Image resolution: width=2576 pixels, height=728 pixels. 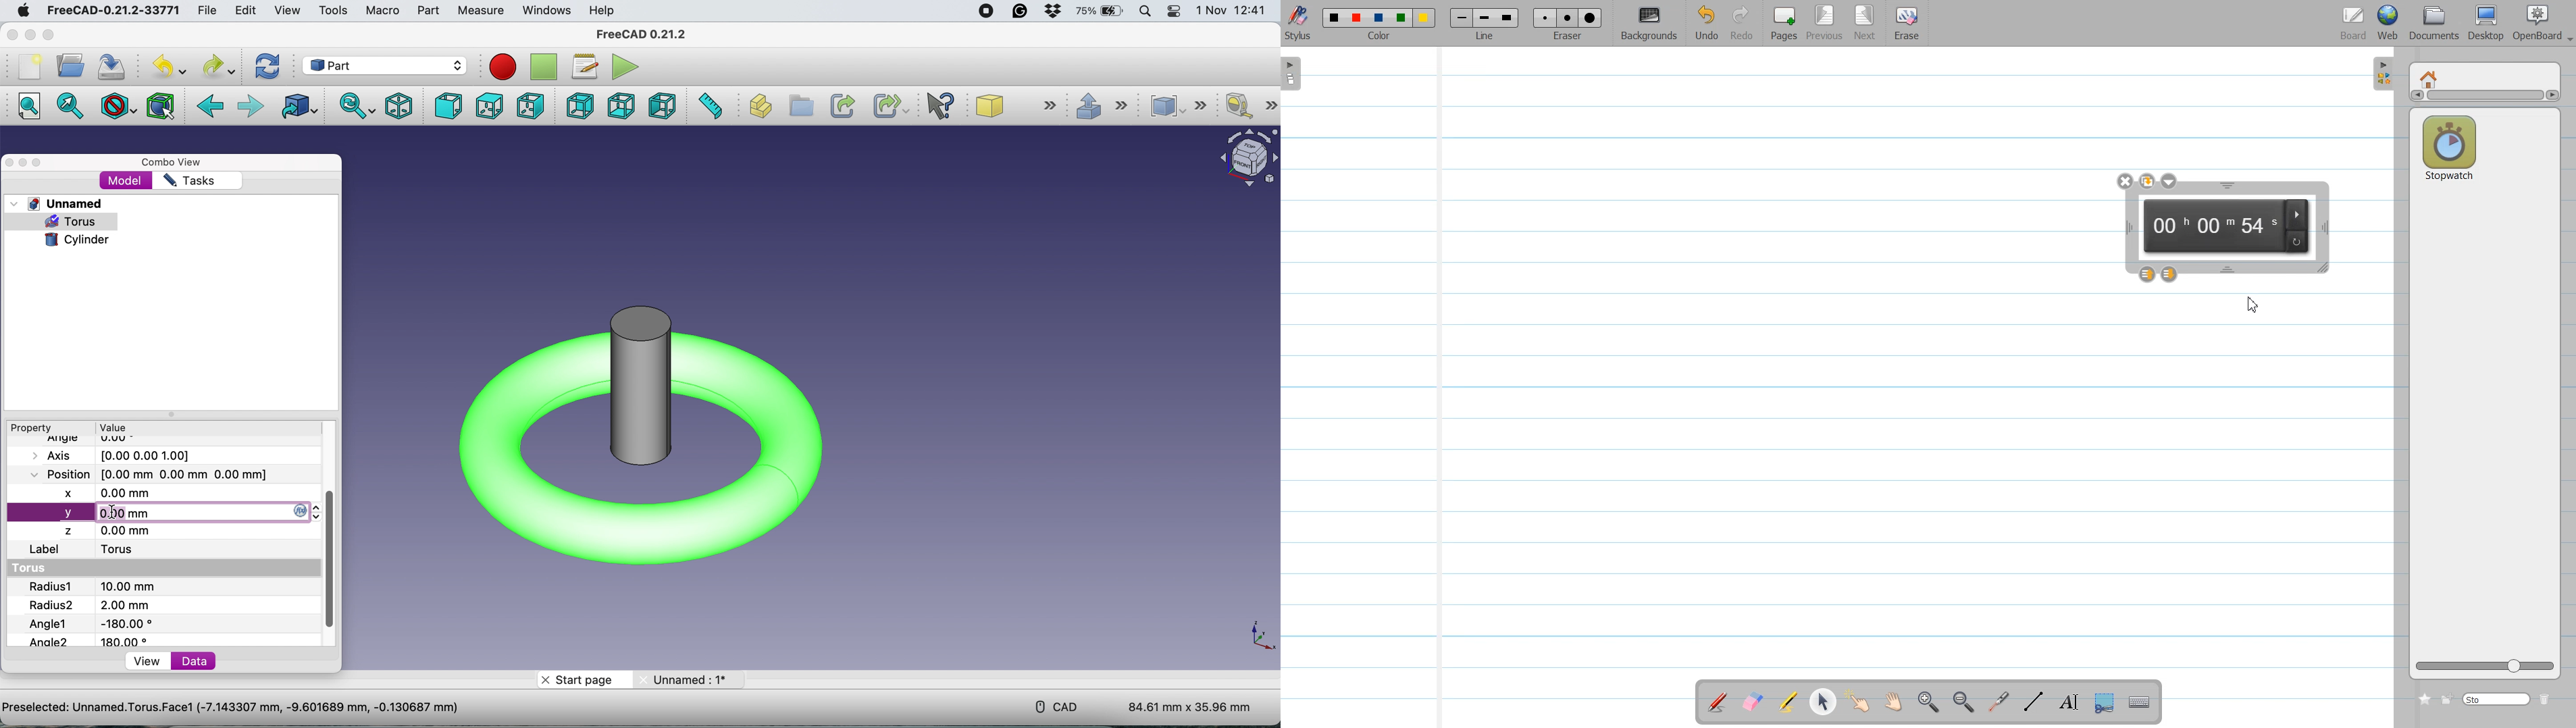 What do you see at coordinates (661, 107) in the screenshot?
I see `left` at bounding box center [661, 107].